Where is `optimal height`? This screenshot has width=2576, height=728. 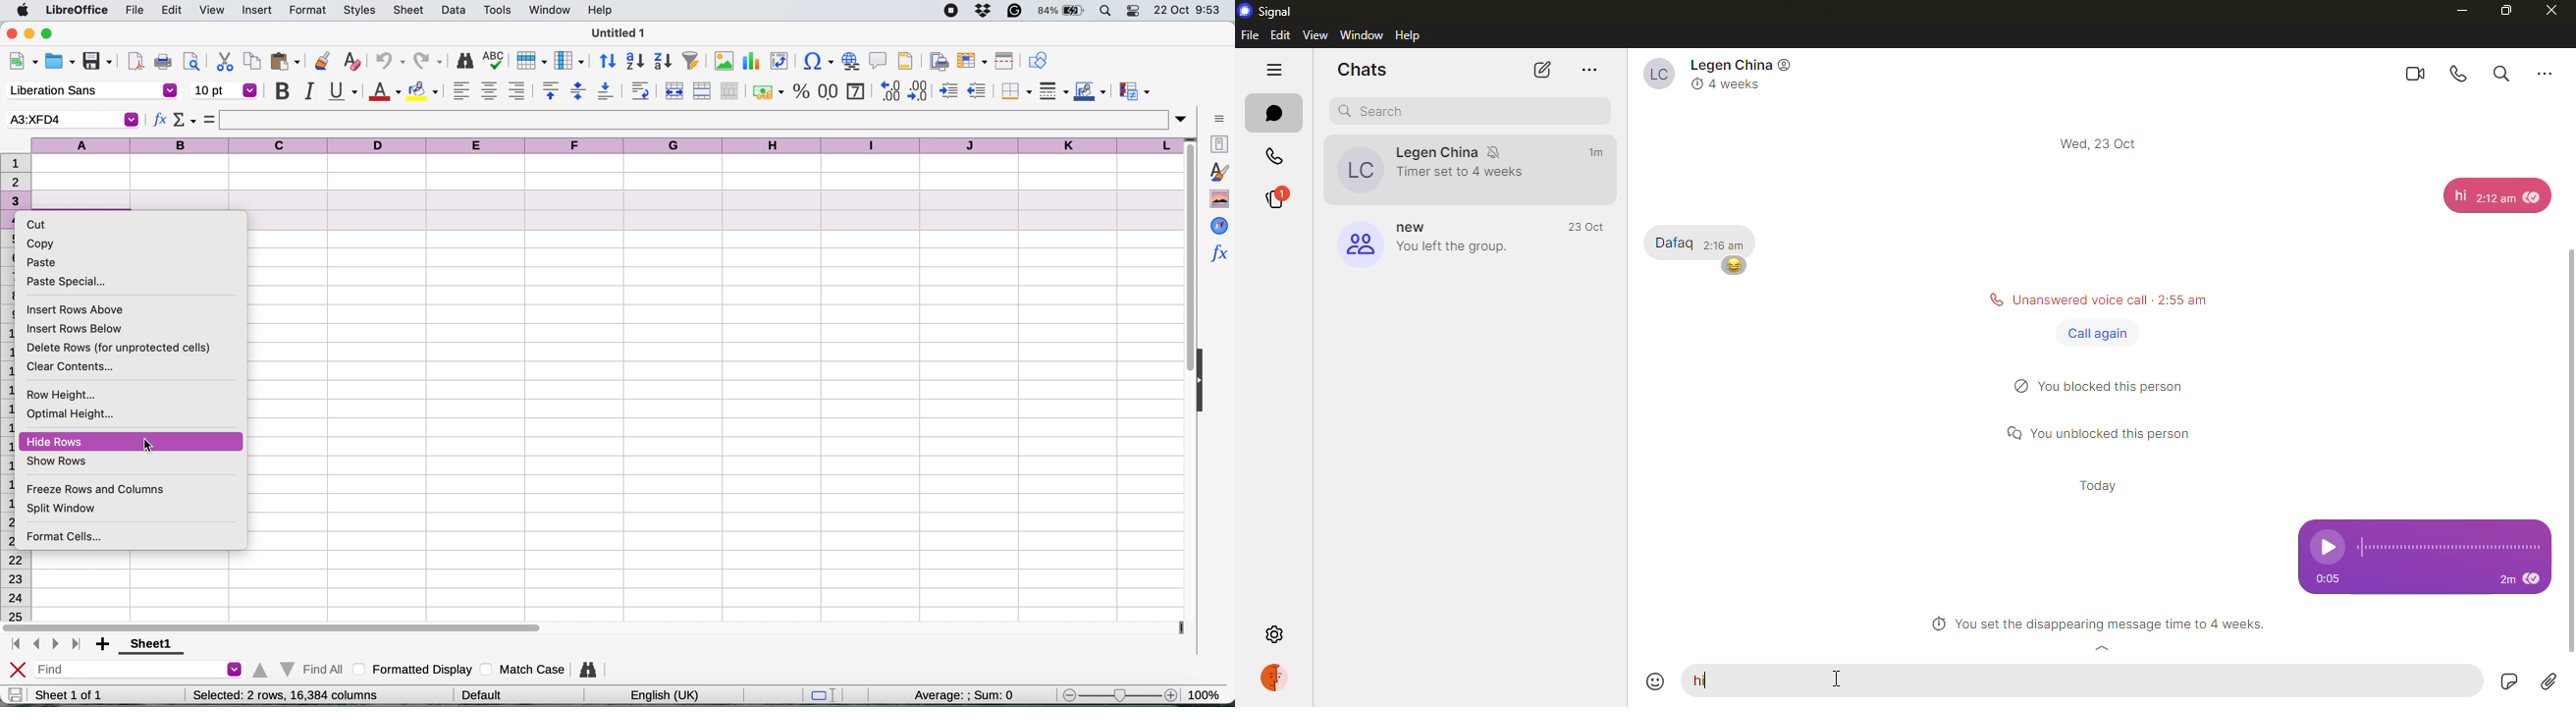 optimal height is located at coordinates (73, 414).